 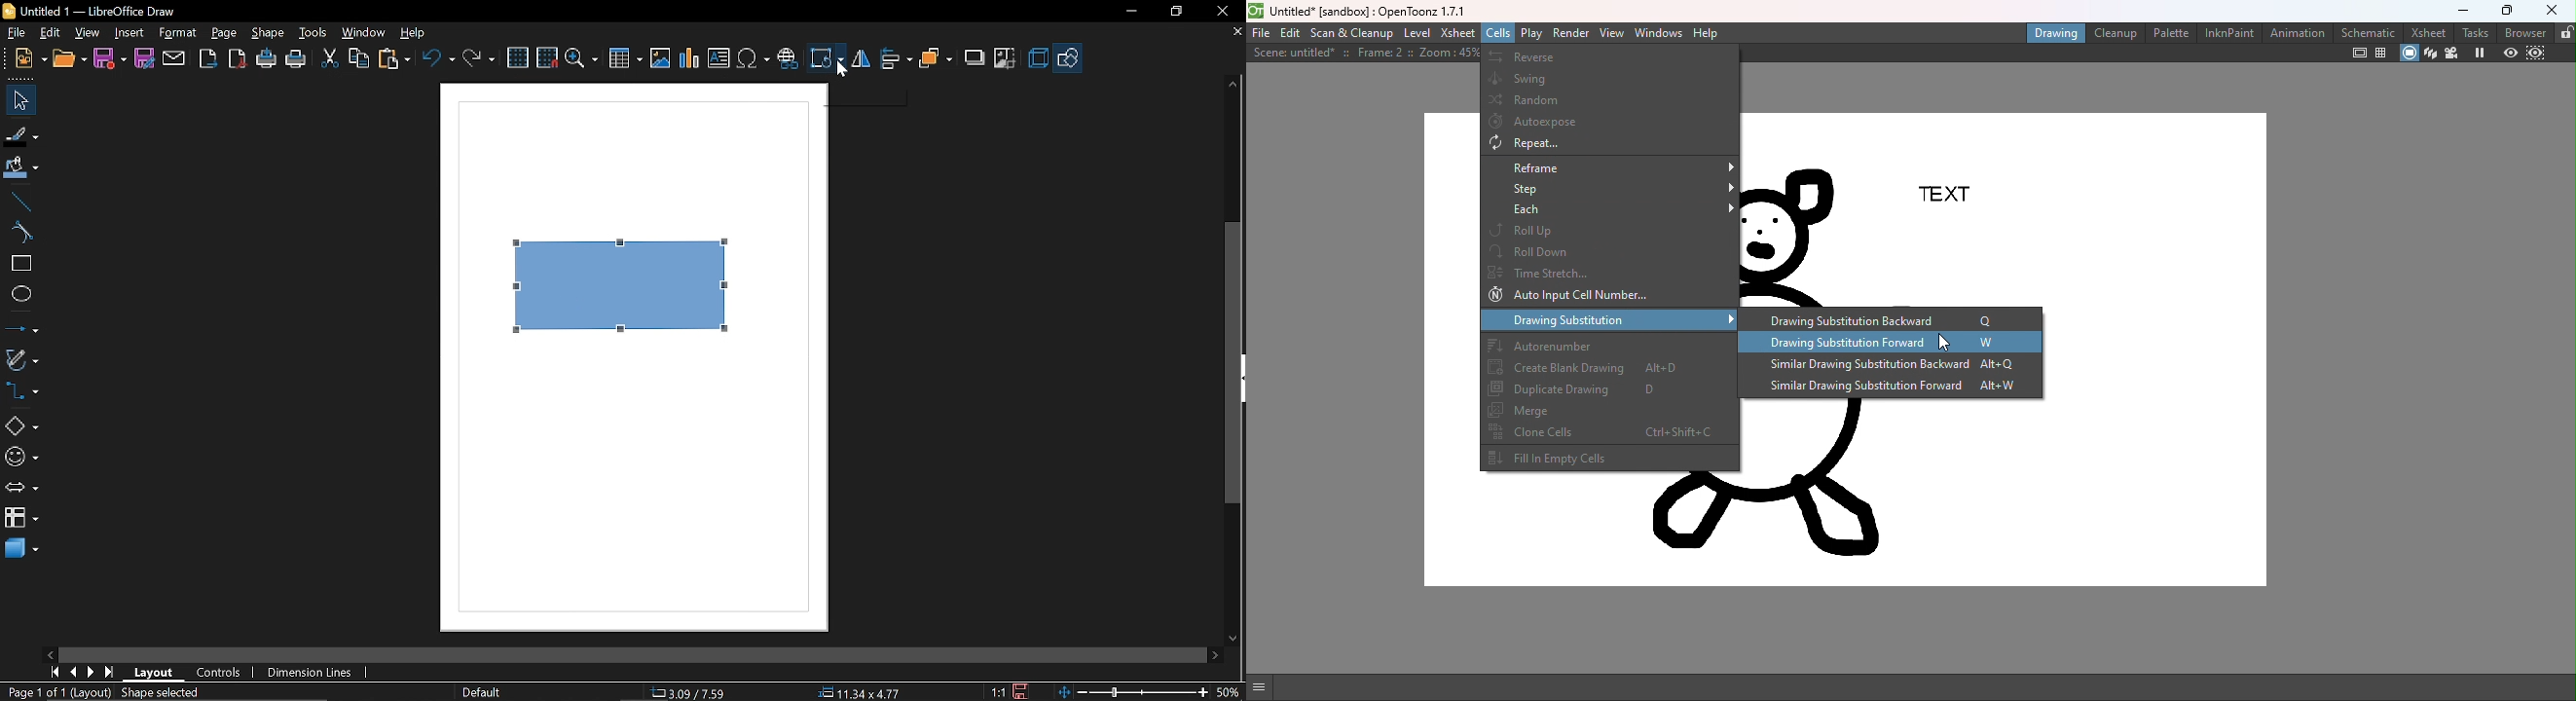 I want to click on close, so click(x=2552, y=11).